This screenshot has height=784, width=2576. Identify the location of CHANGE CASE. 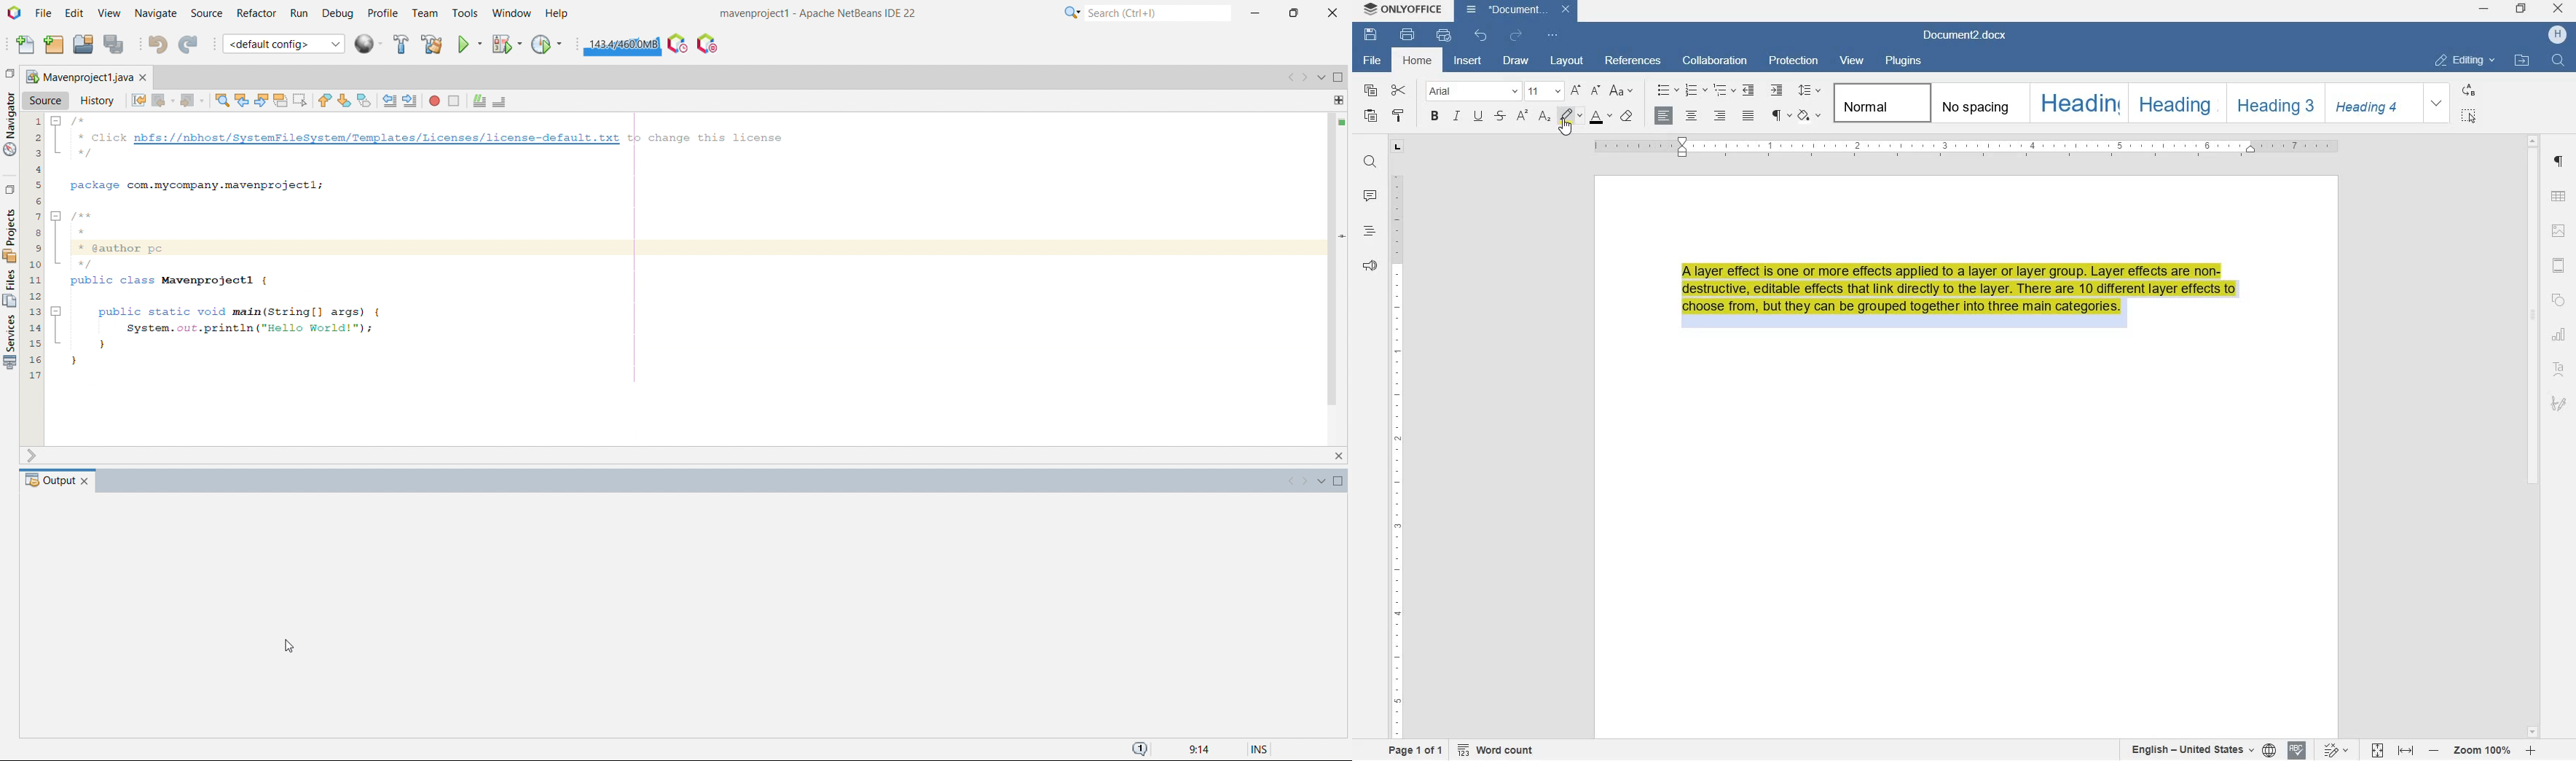
(1623, 91).